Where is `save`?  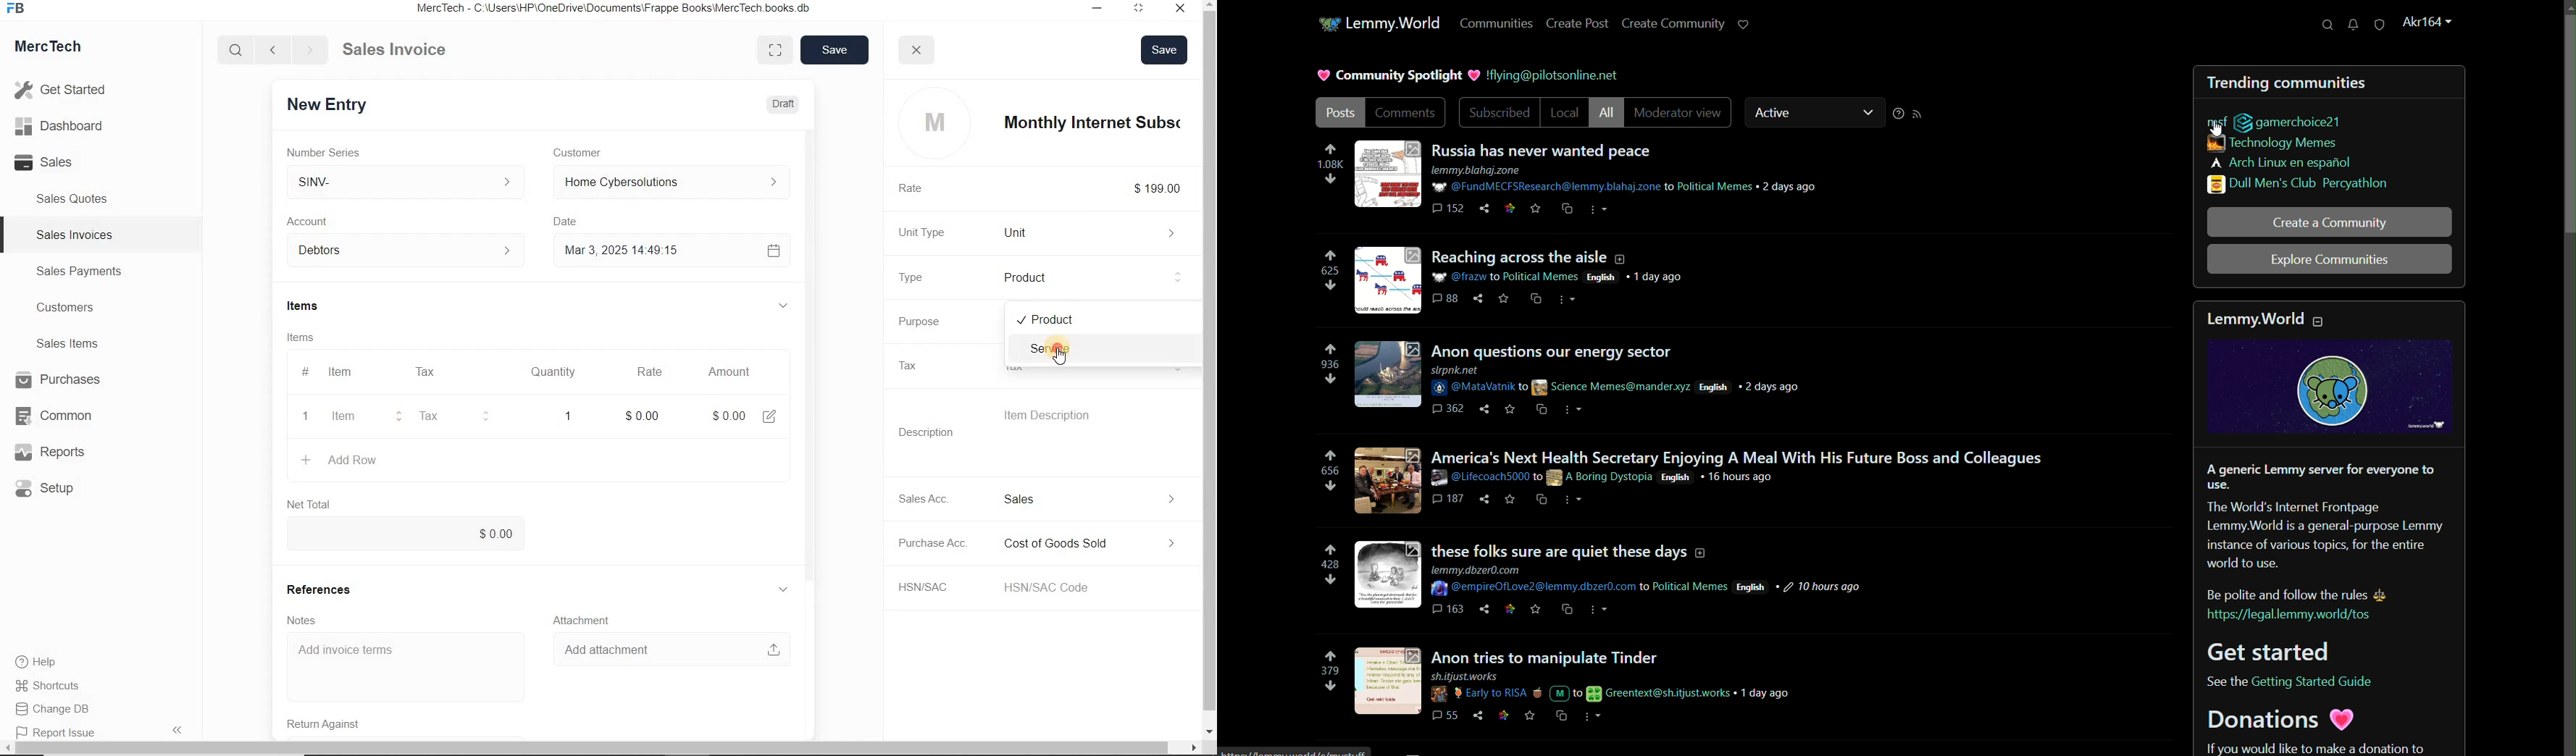
save is located at coordinates (1536, 209).